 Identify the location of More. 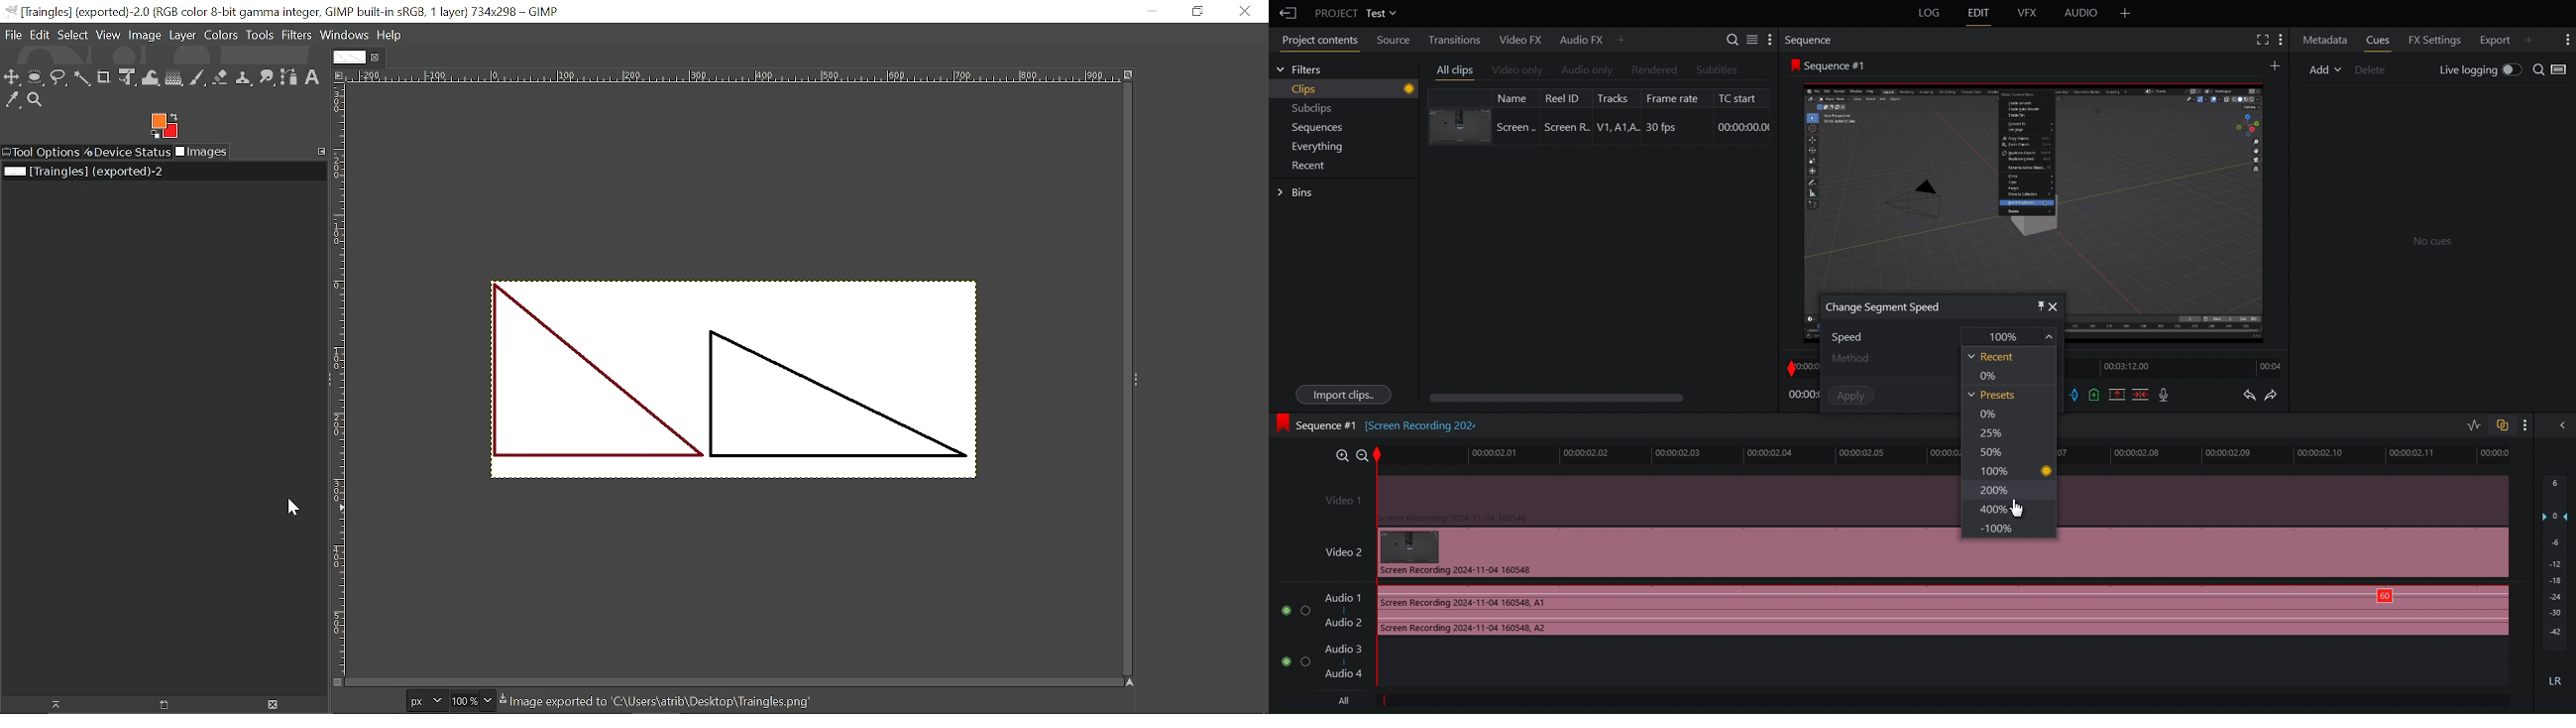
(2565, 40).